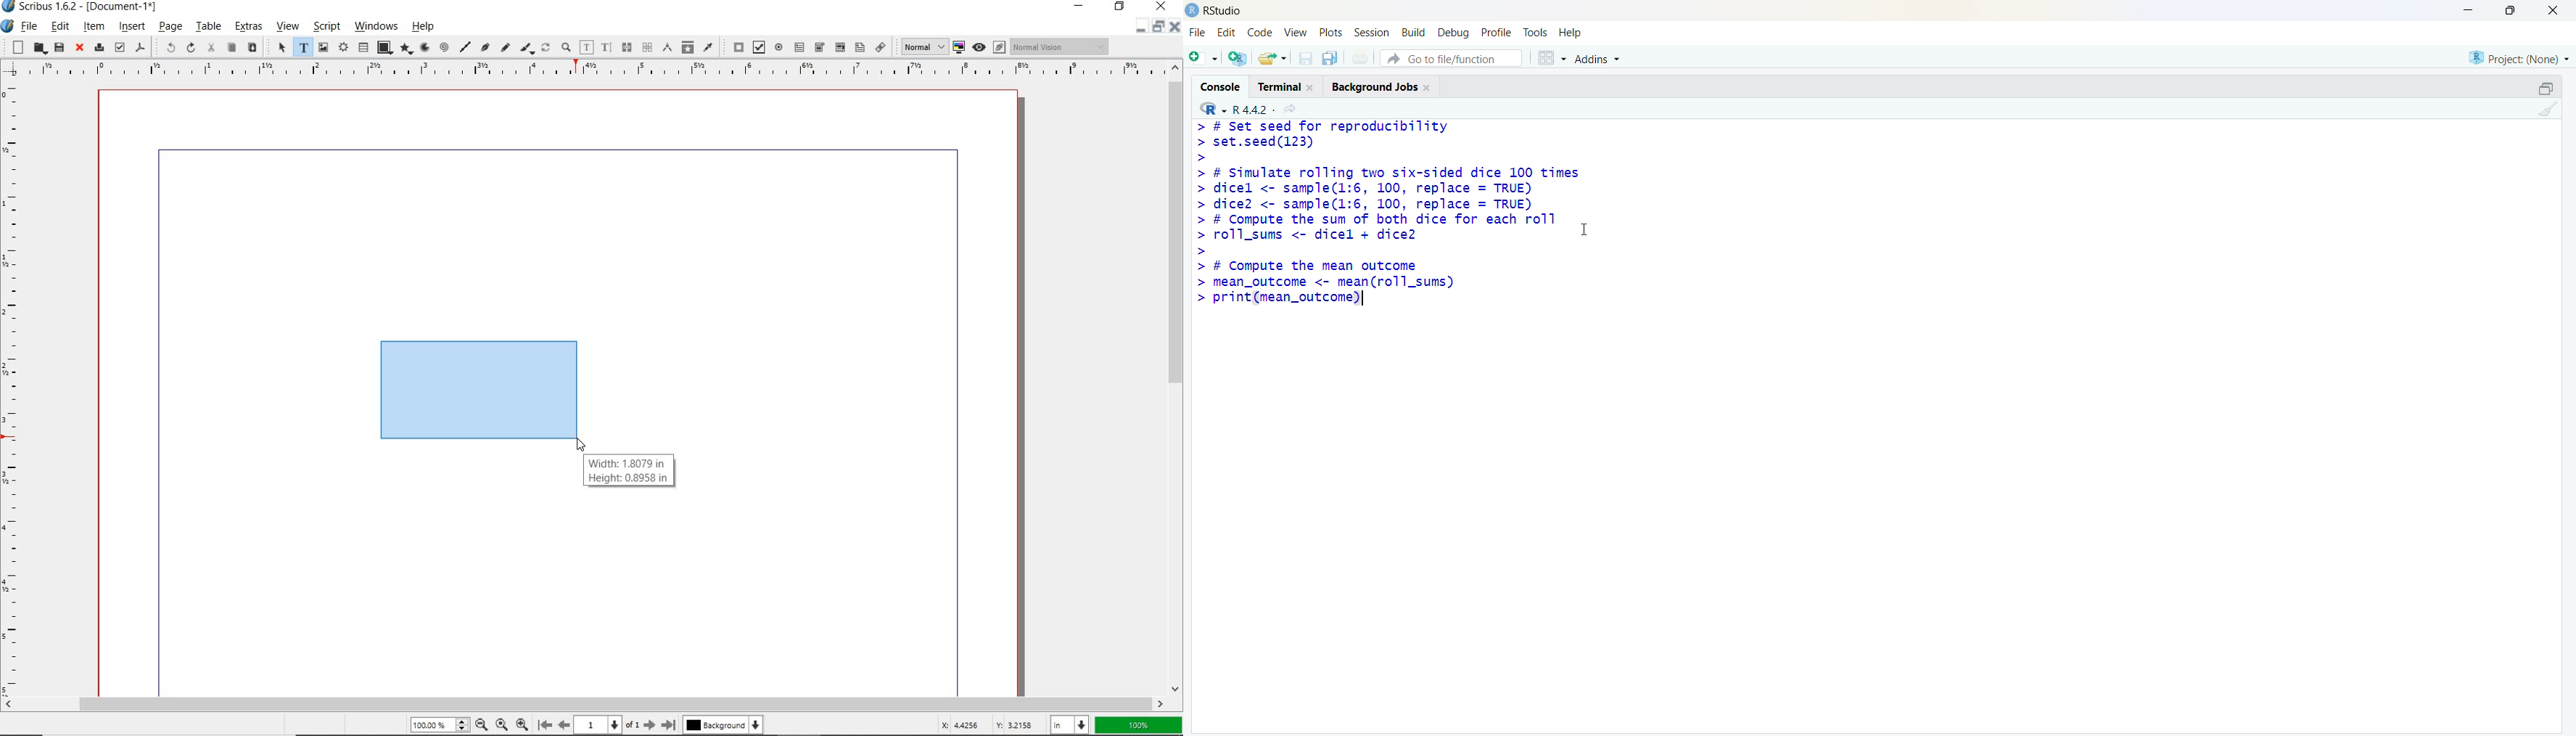  What do you see at coordinates (58, 47) in the screenshot?
I see `save` at bounding box center [58, 47].